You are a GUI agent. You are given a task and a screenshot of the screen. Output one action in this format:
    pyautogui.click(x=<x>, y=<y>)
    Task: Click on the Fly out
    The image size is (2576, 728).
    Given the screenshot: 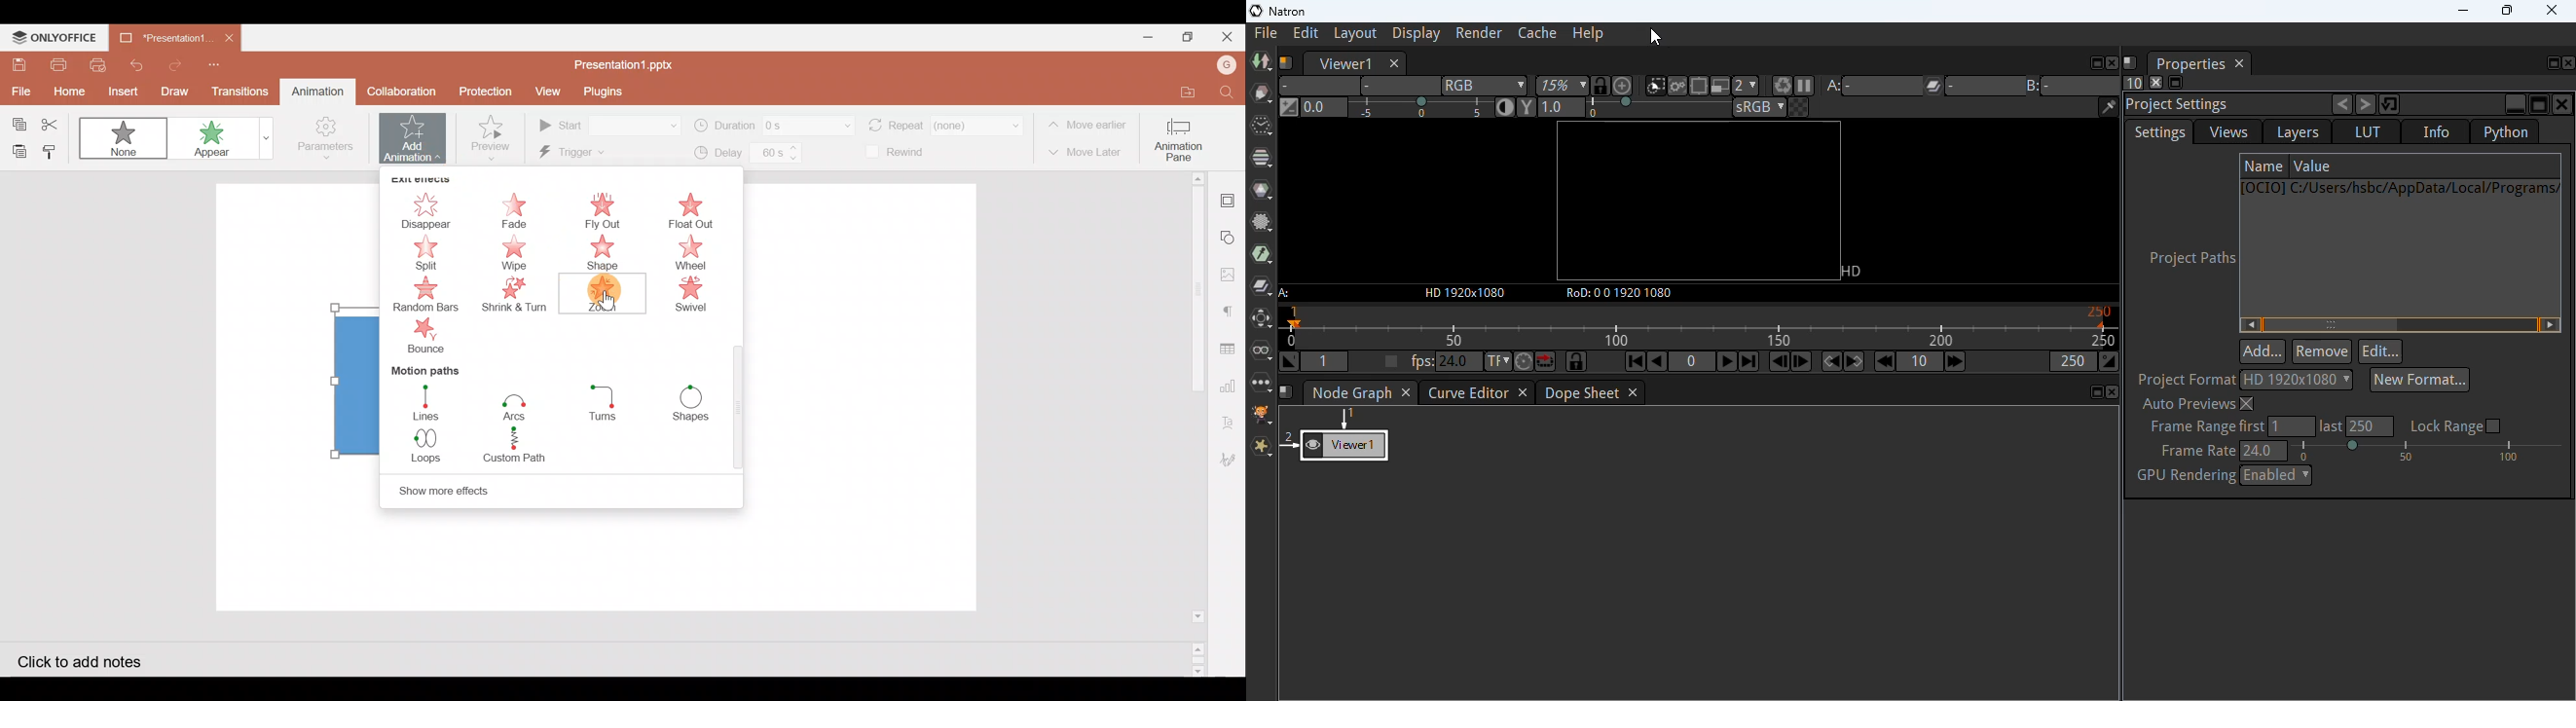 What is the action you would take?
    pyautogui.click(x=602, y=209)
    